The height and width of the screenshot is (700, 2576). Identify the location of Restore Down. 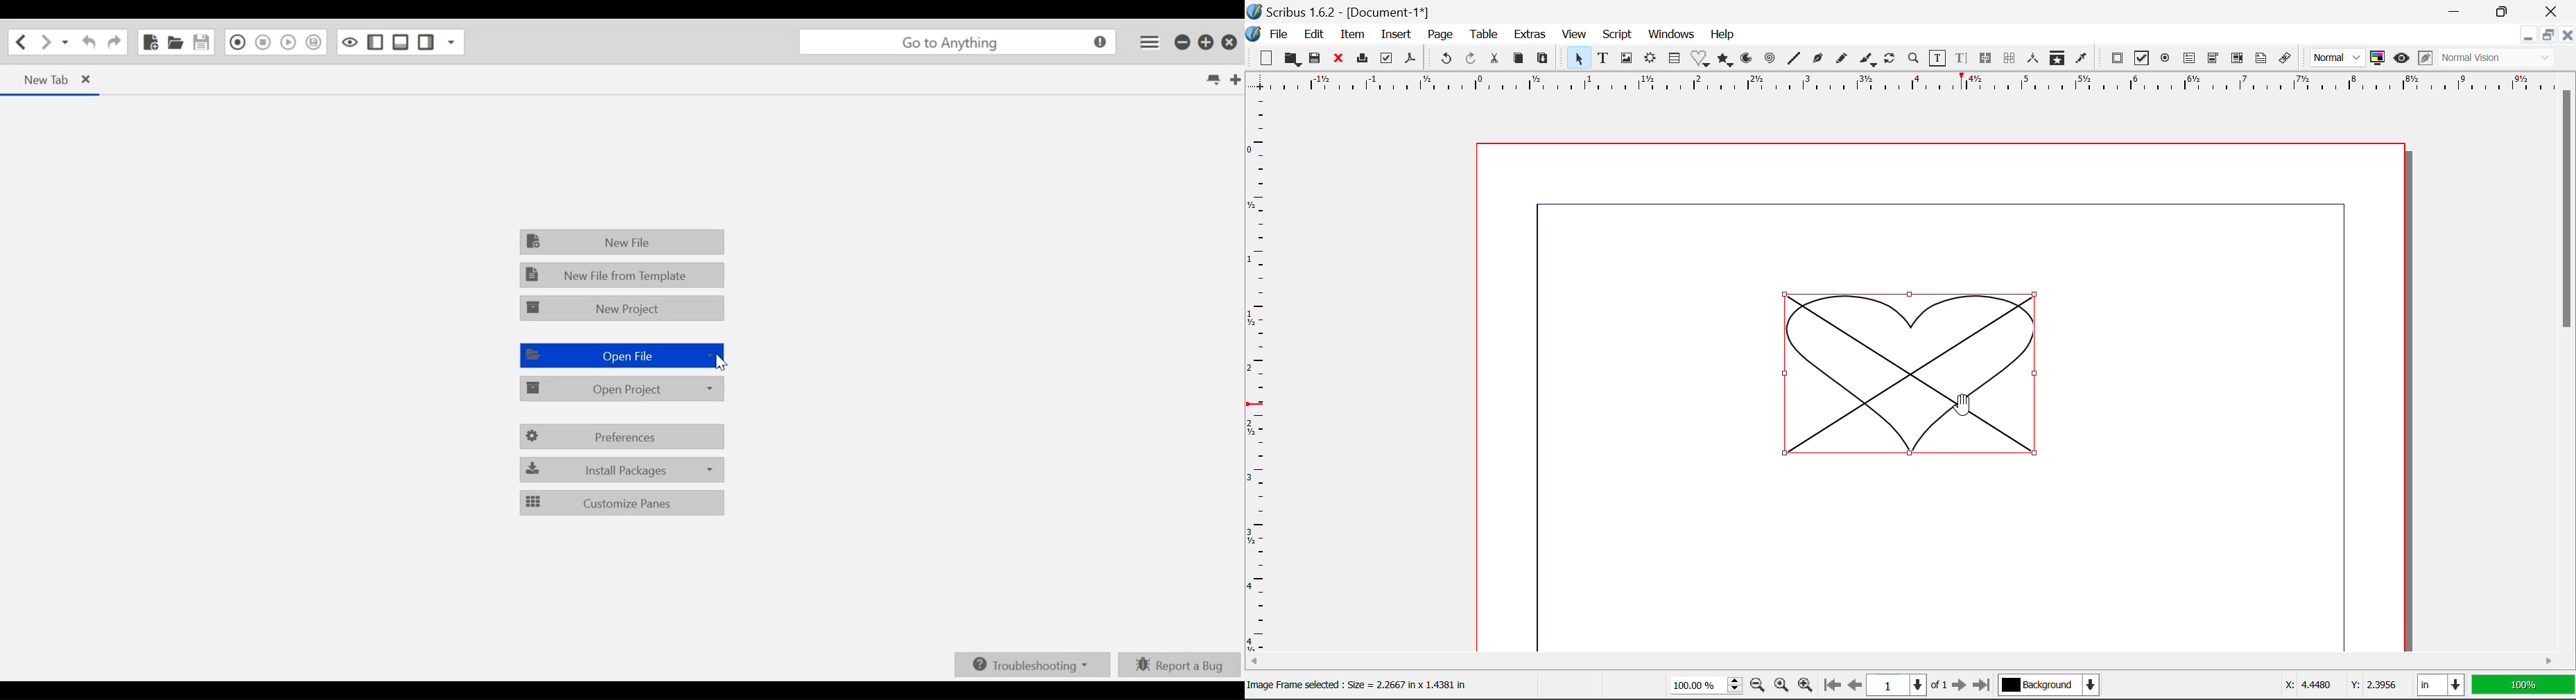
(2458, 10).